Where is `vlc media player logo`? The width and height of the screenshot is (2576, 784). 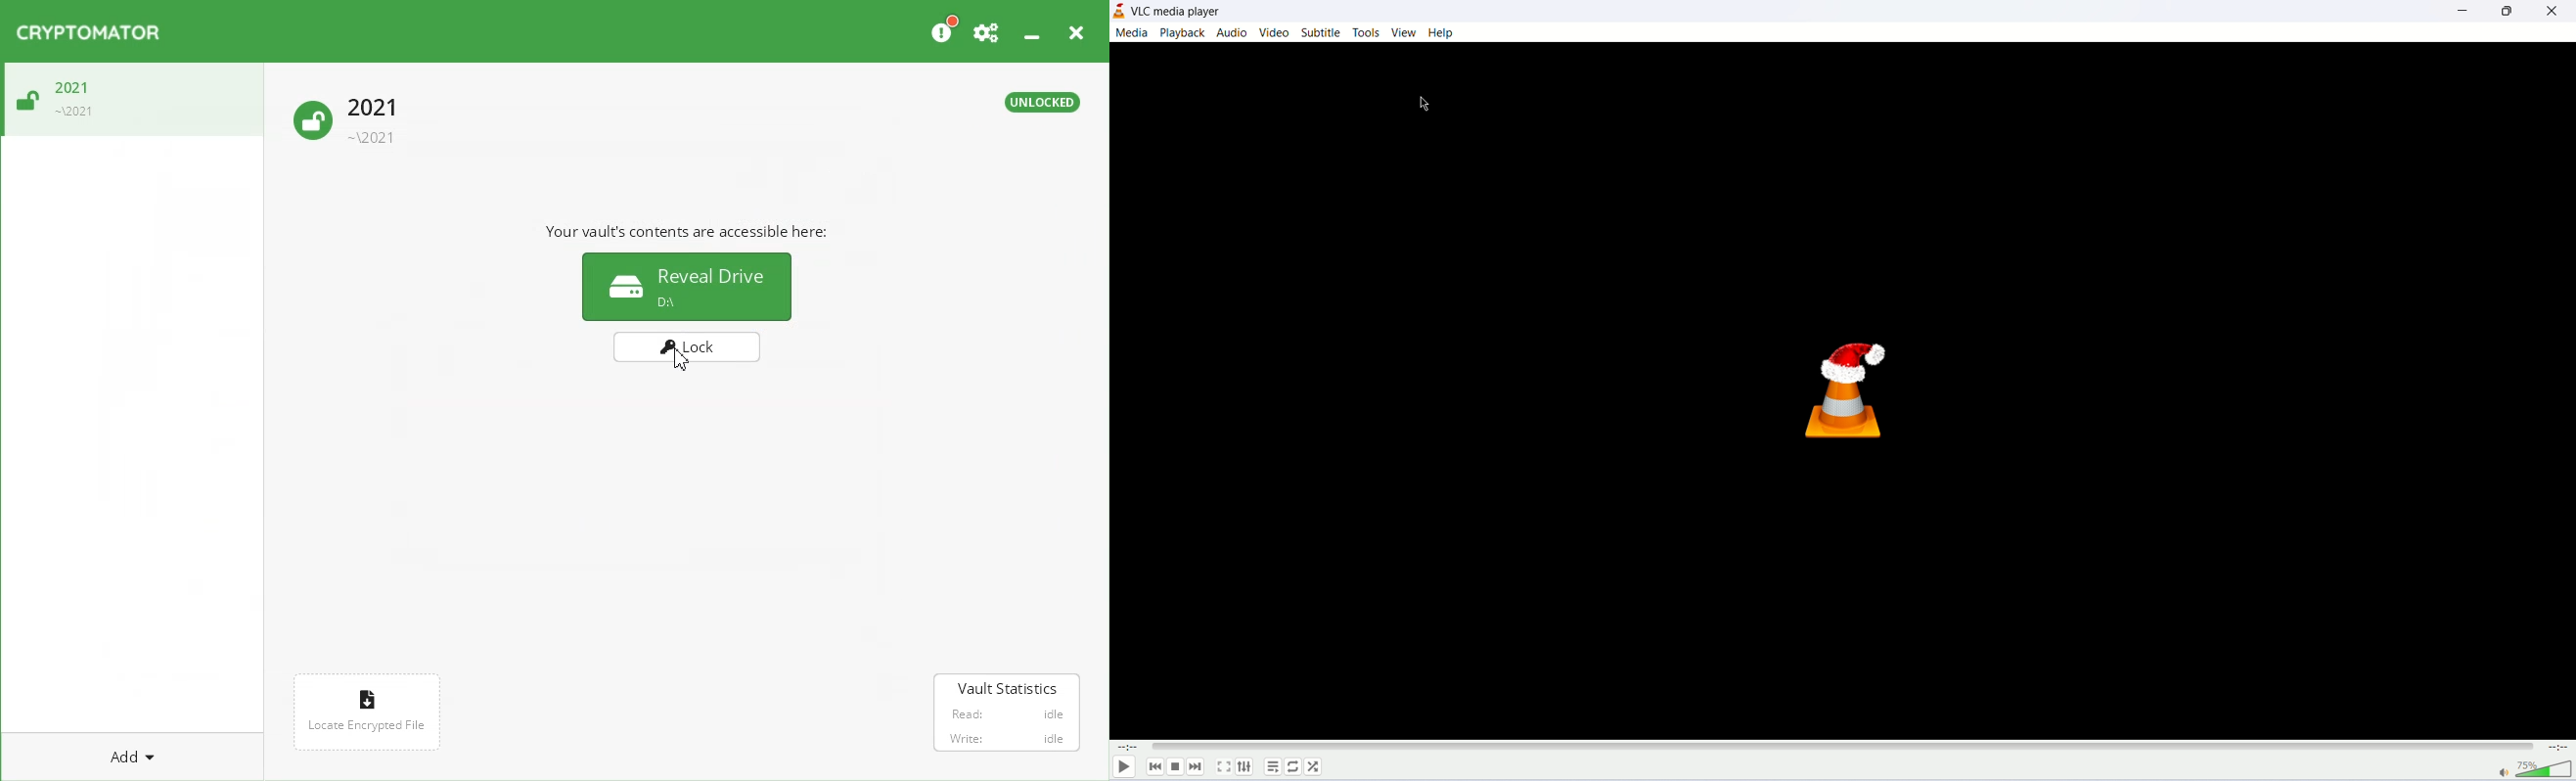 vlc media player logo is located at coordinates (1850, 381).